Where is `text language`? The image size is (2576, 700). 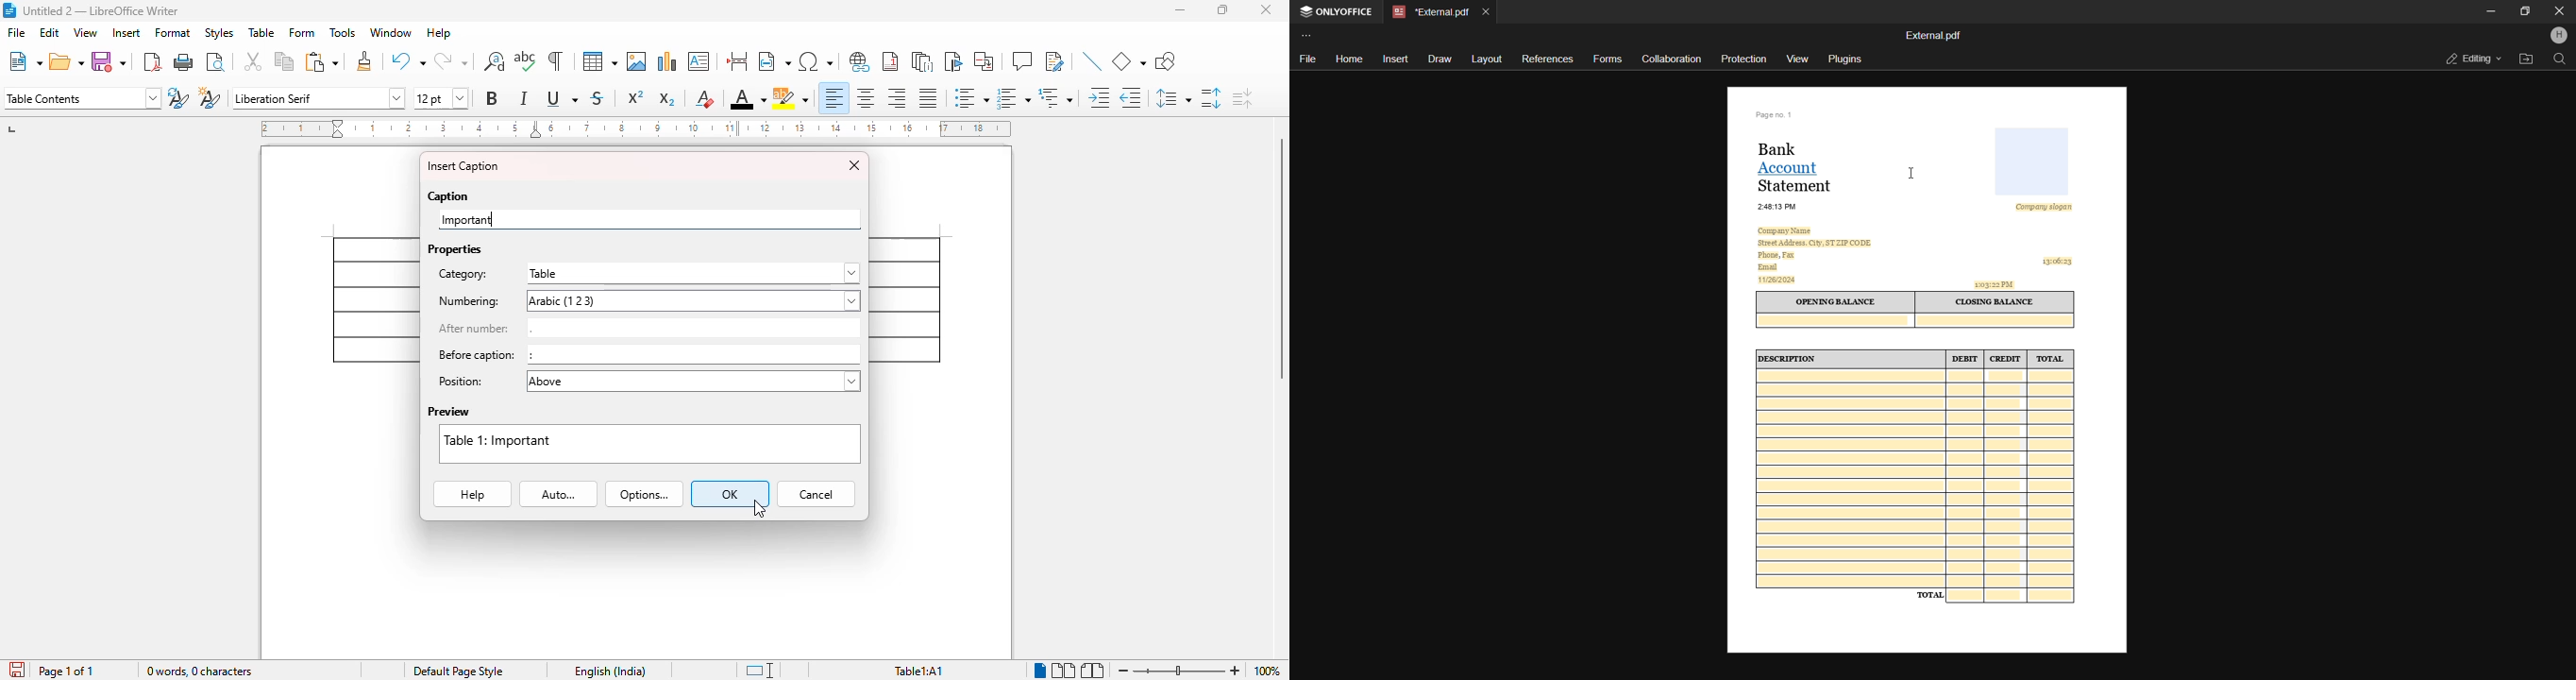
text language is located at coordinates (611, 672).